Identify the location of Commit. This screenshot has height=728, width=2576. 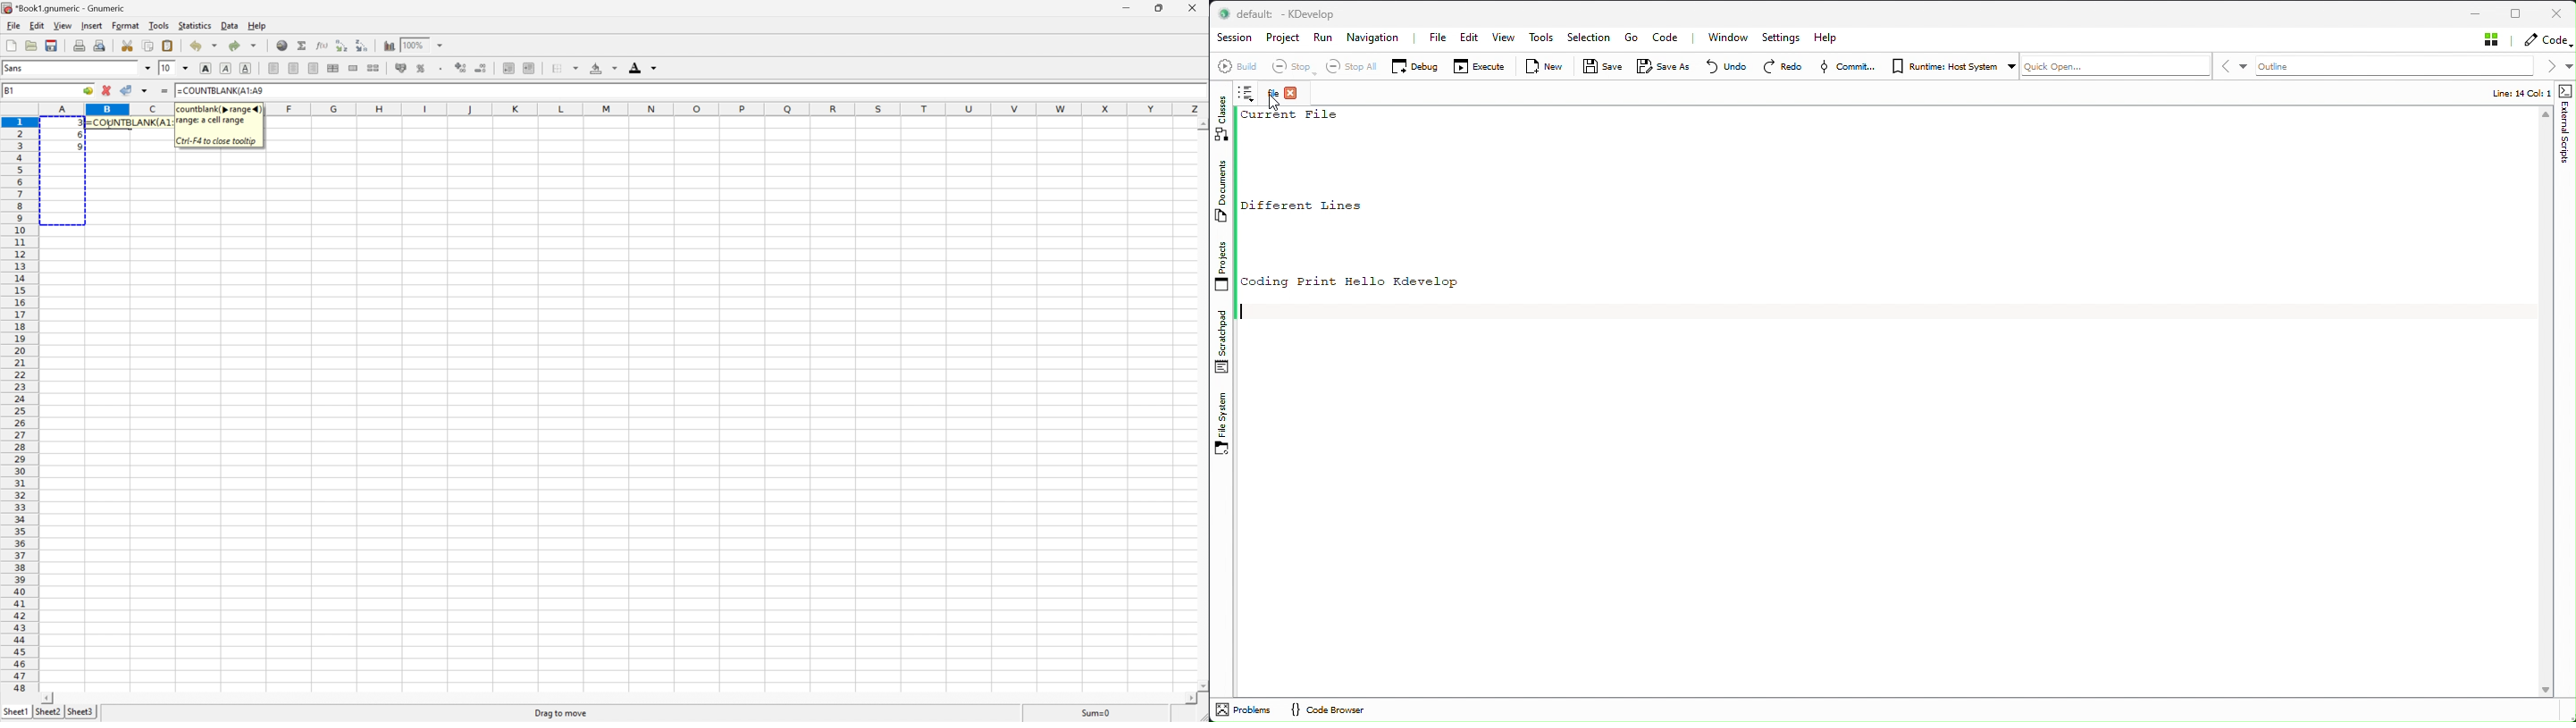
(1852, 64).